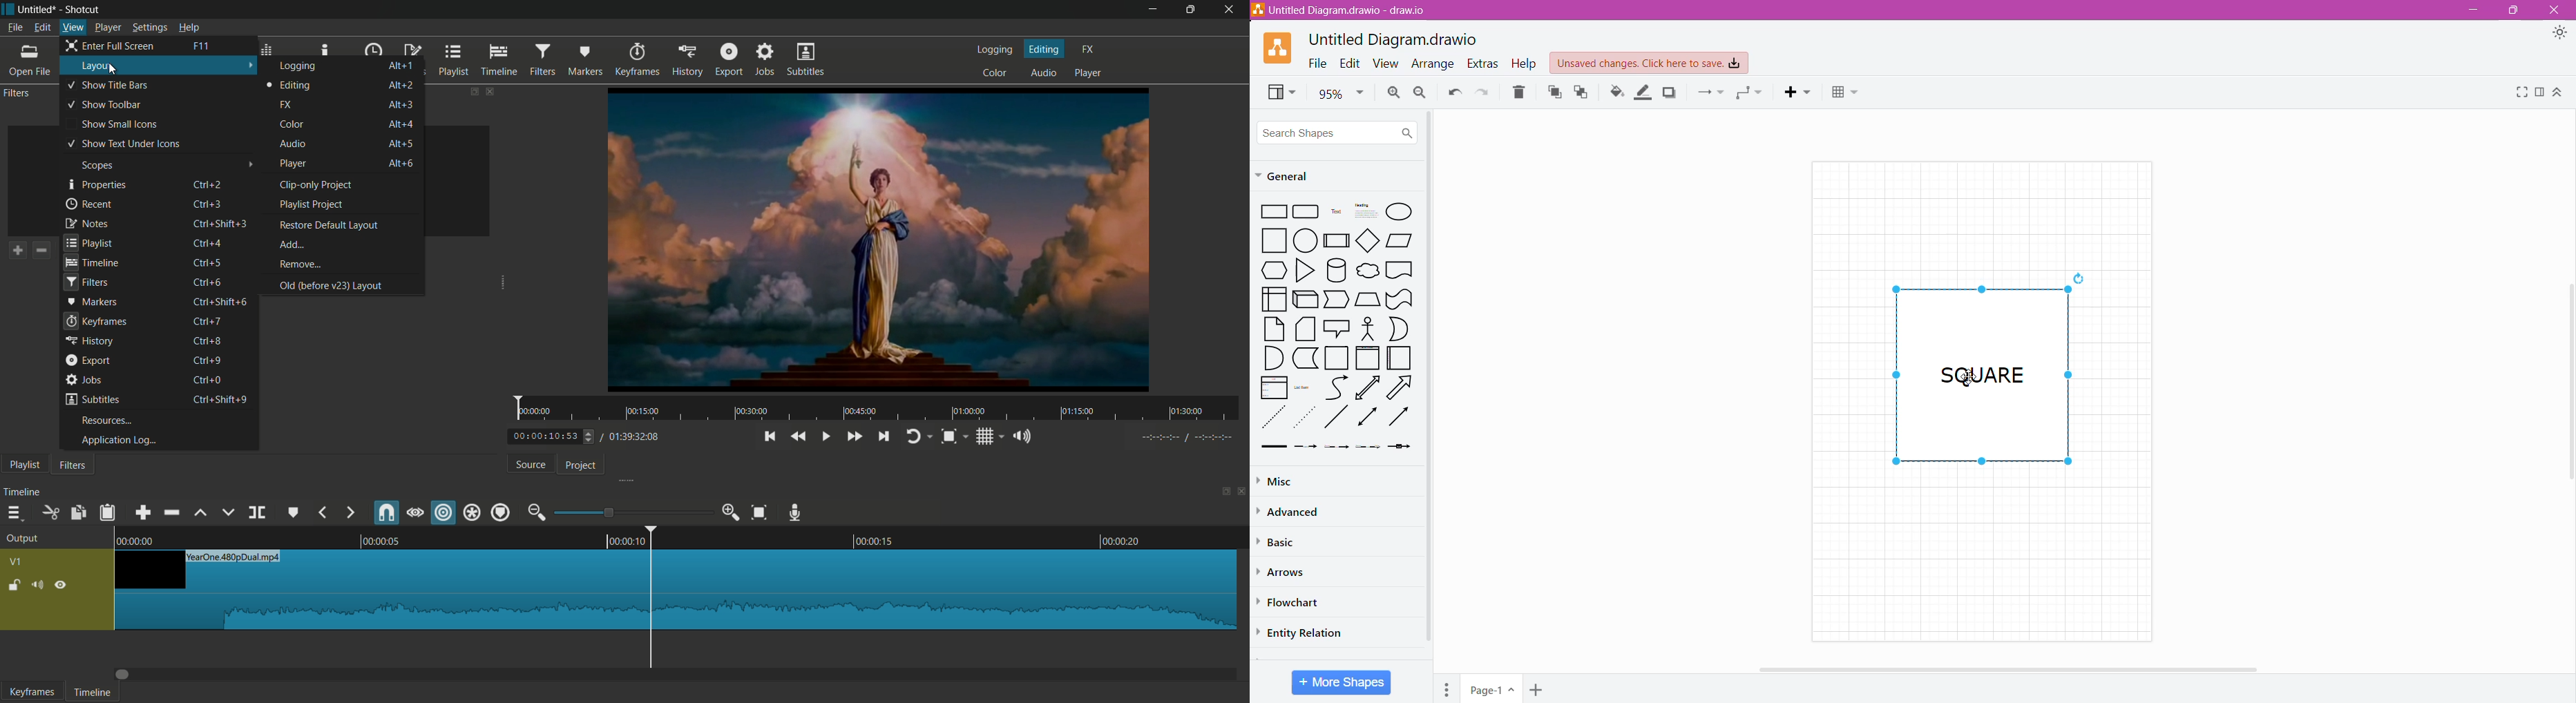 The height and width of the screenshot is (728, 2576). What do you see at coordinates (119, 250) in the screenshot?
I see `save filter set` at bounding box center [119, 250].